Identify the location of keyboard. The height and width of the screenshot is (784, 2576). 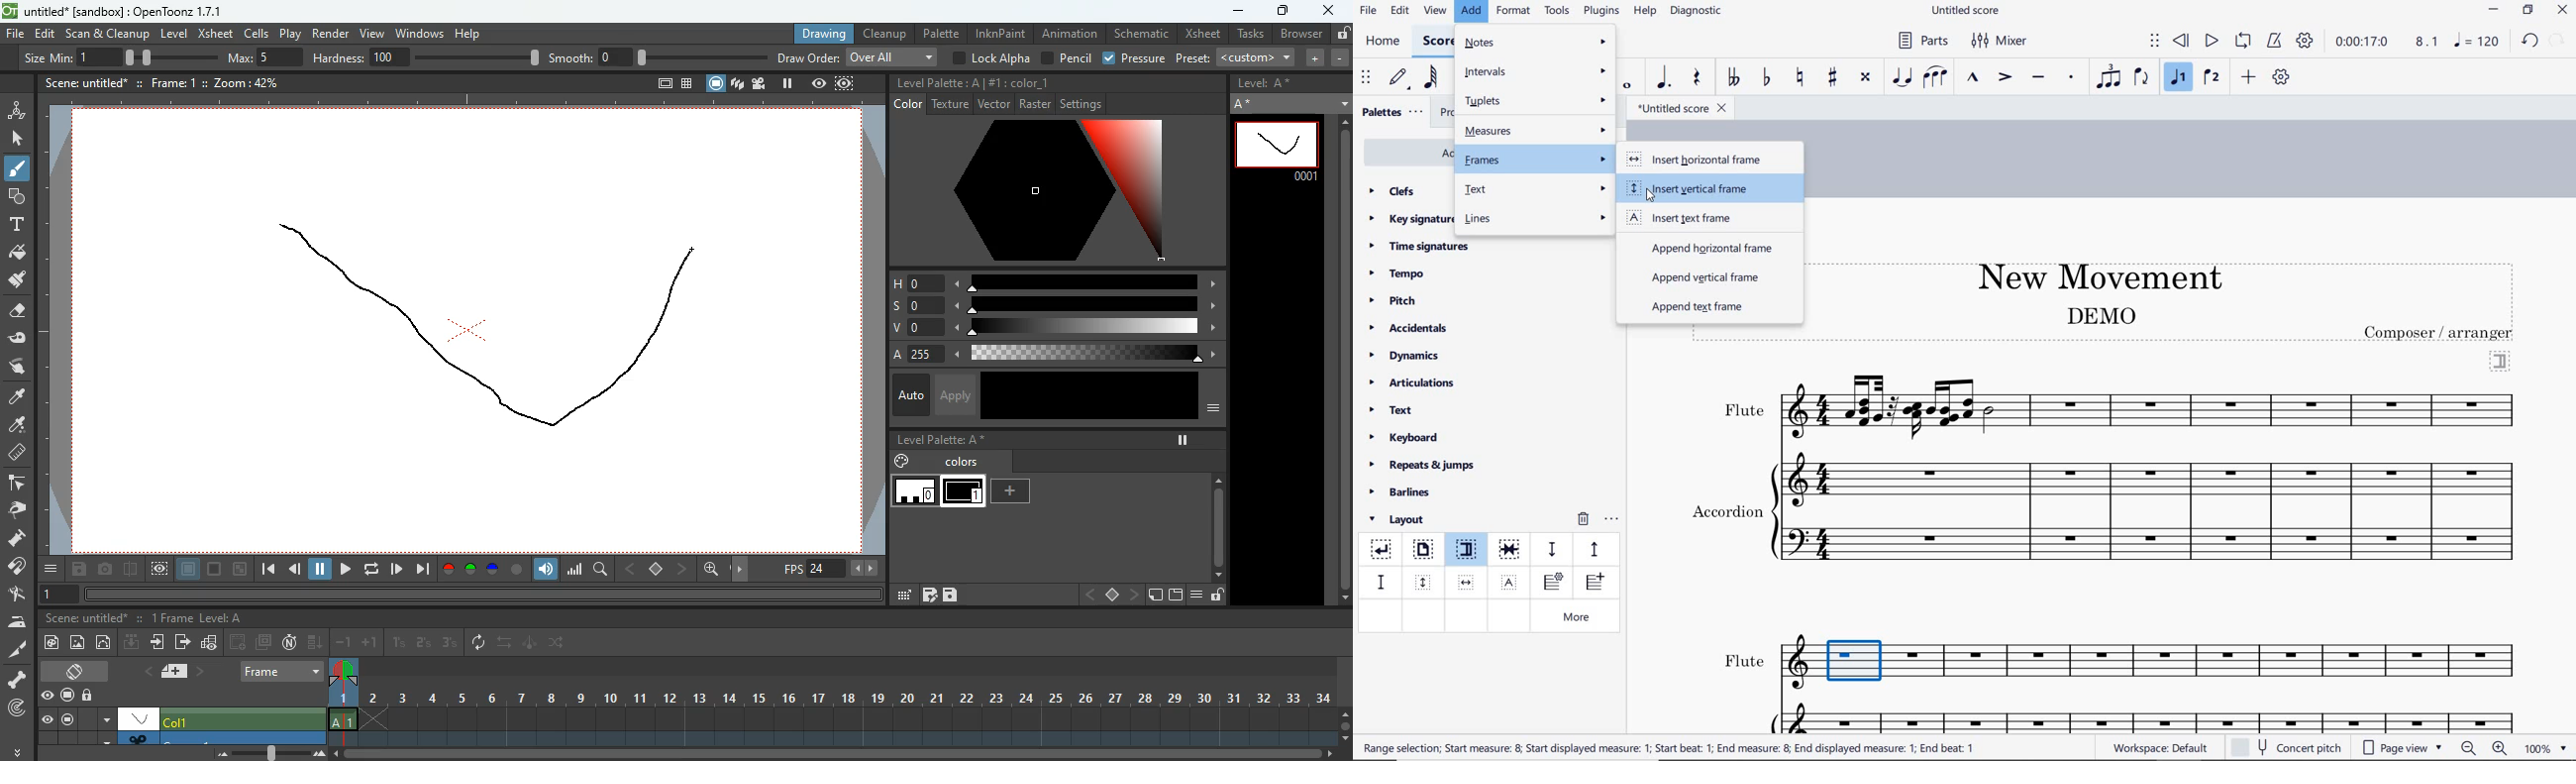
(1405, 437).